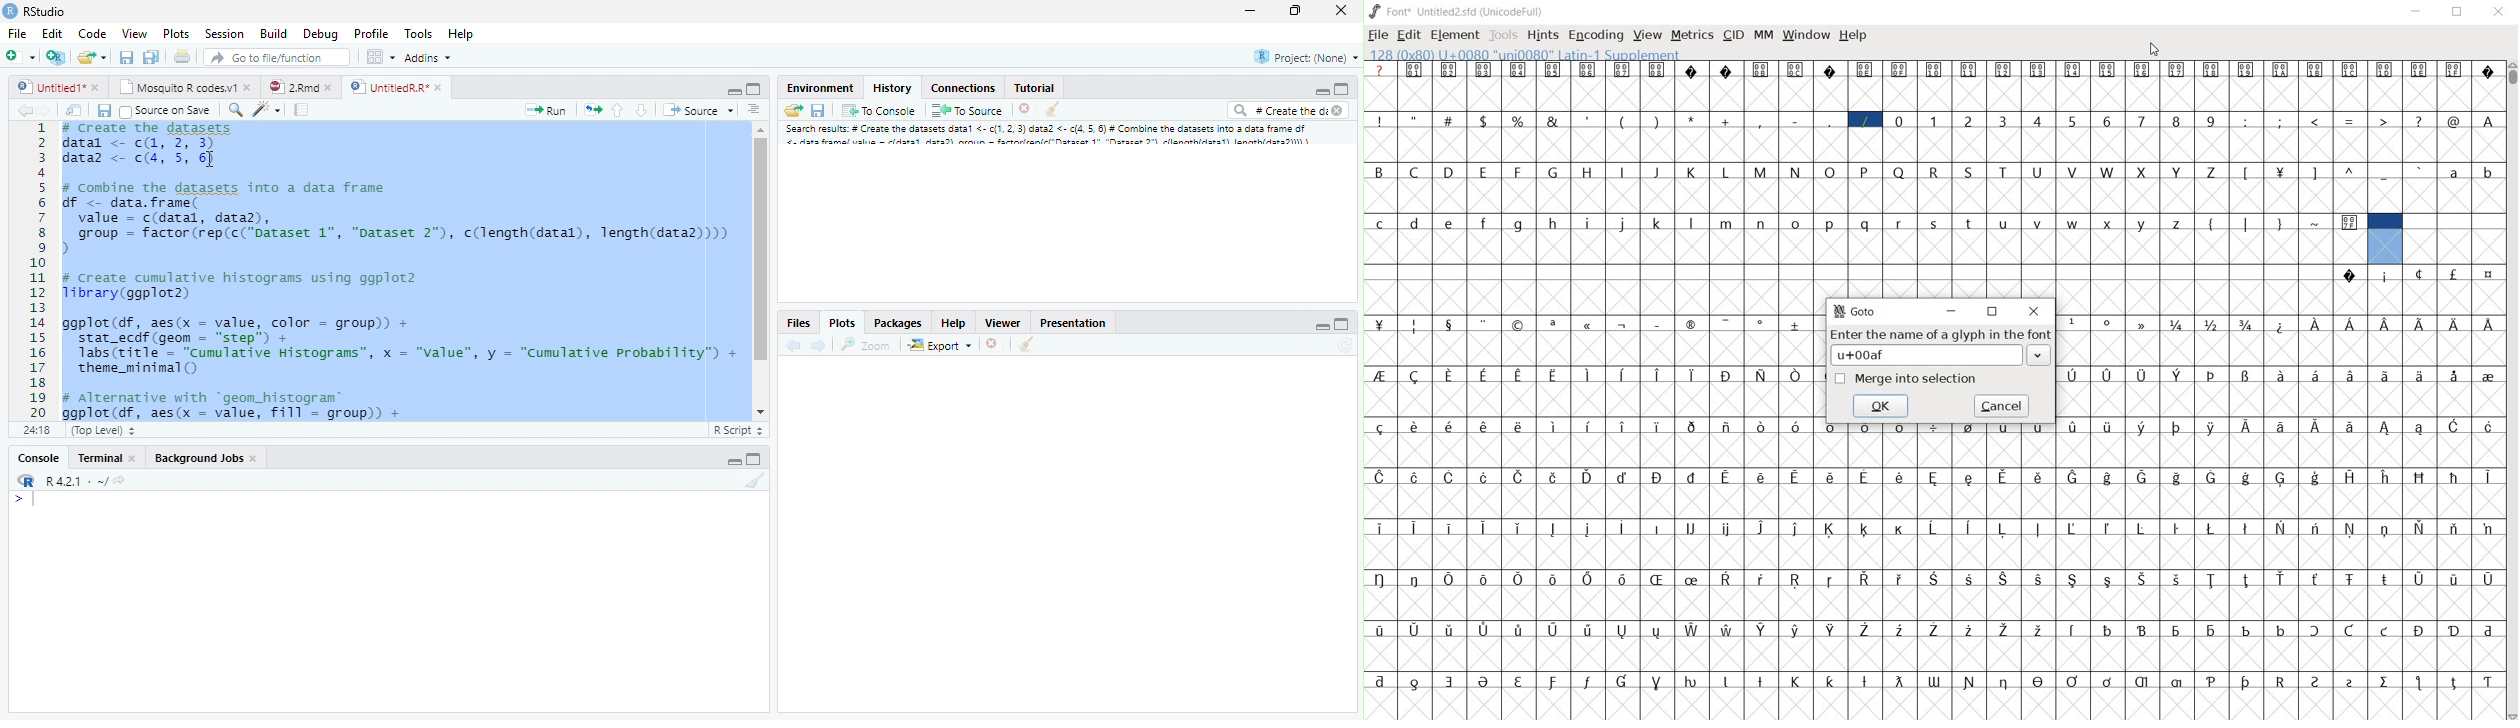 The image size is (2520, 728). I want to click on Source, so click(698, 112).